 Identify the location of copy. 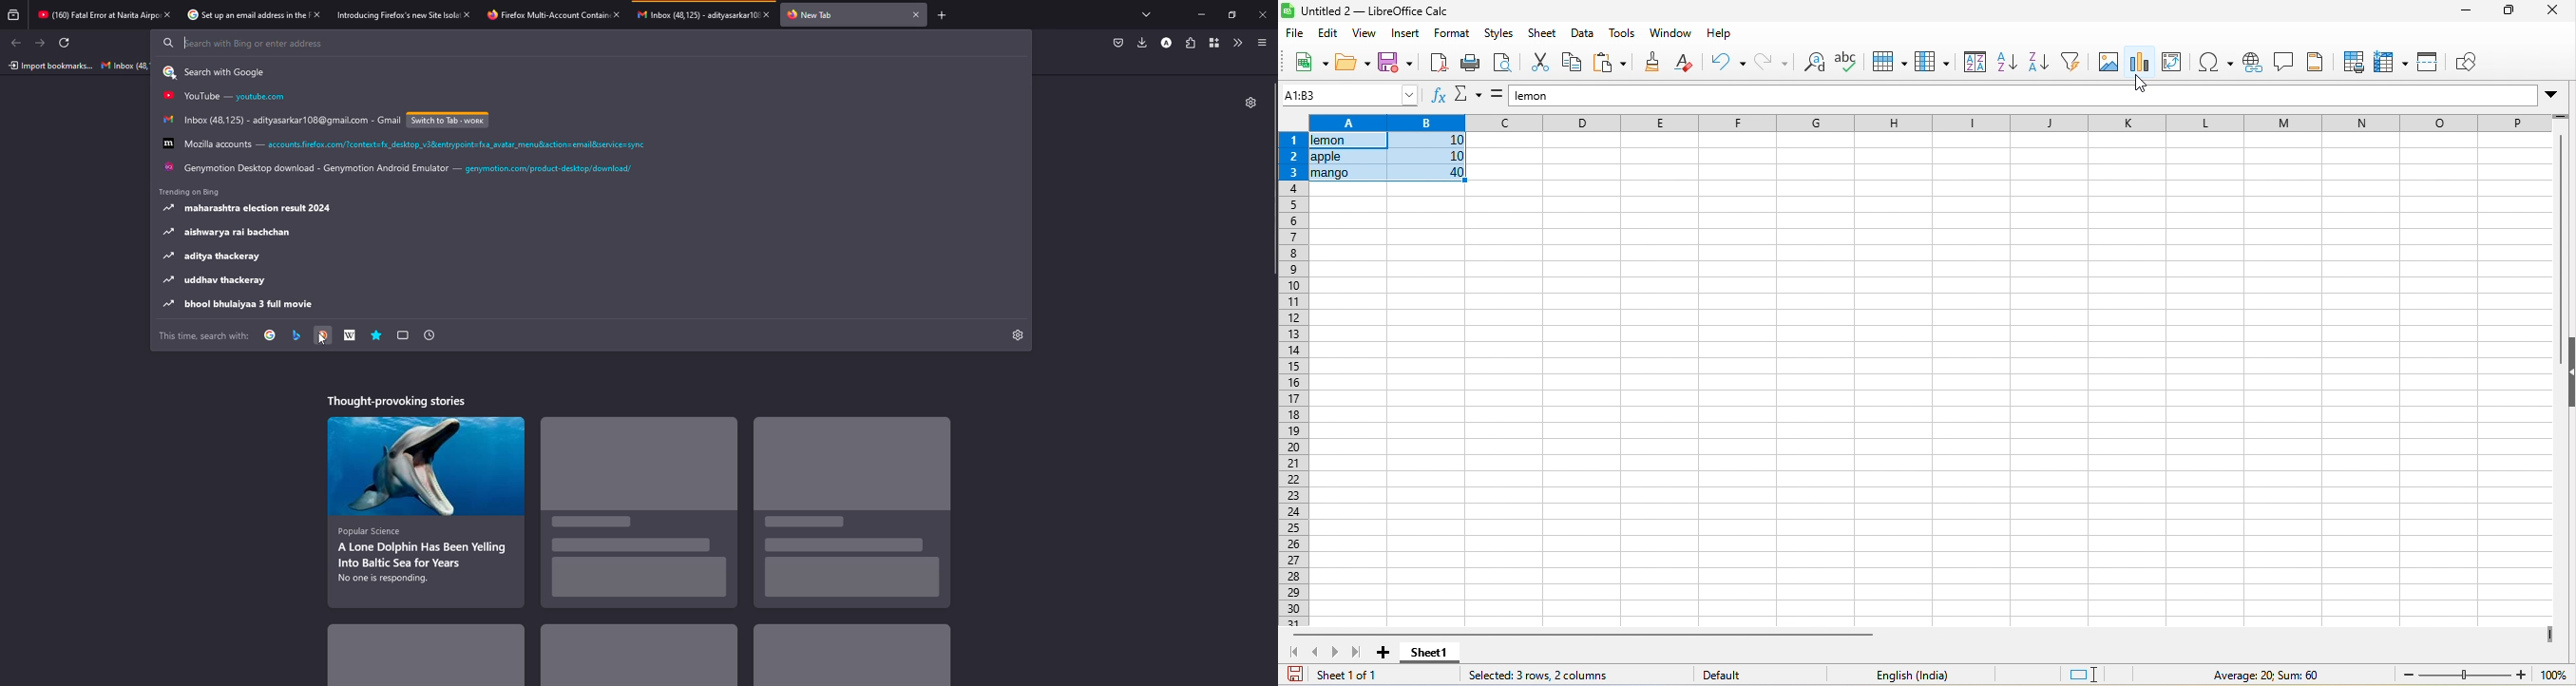
(1573, 66).